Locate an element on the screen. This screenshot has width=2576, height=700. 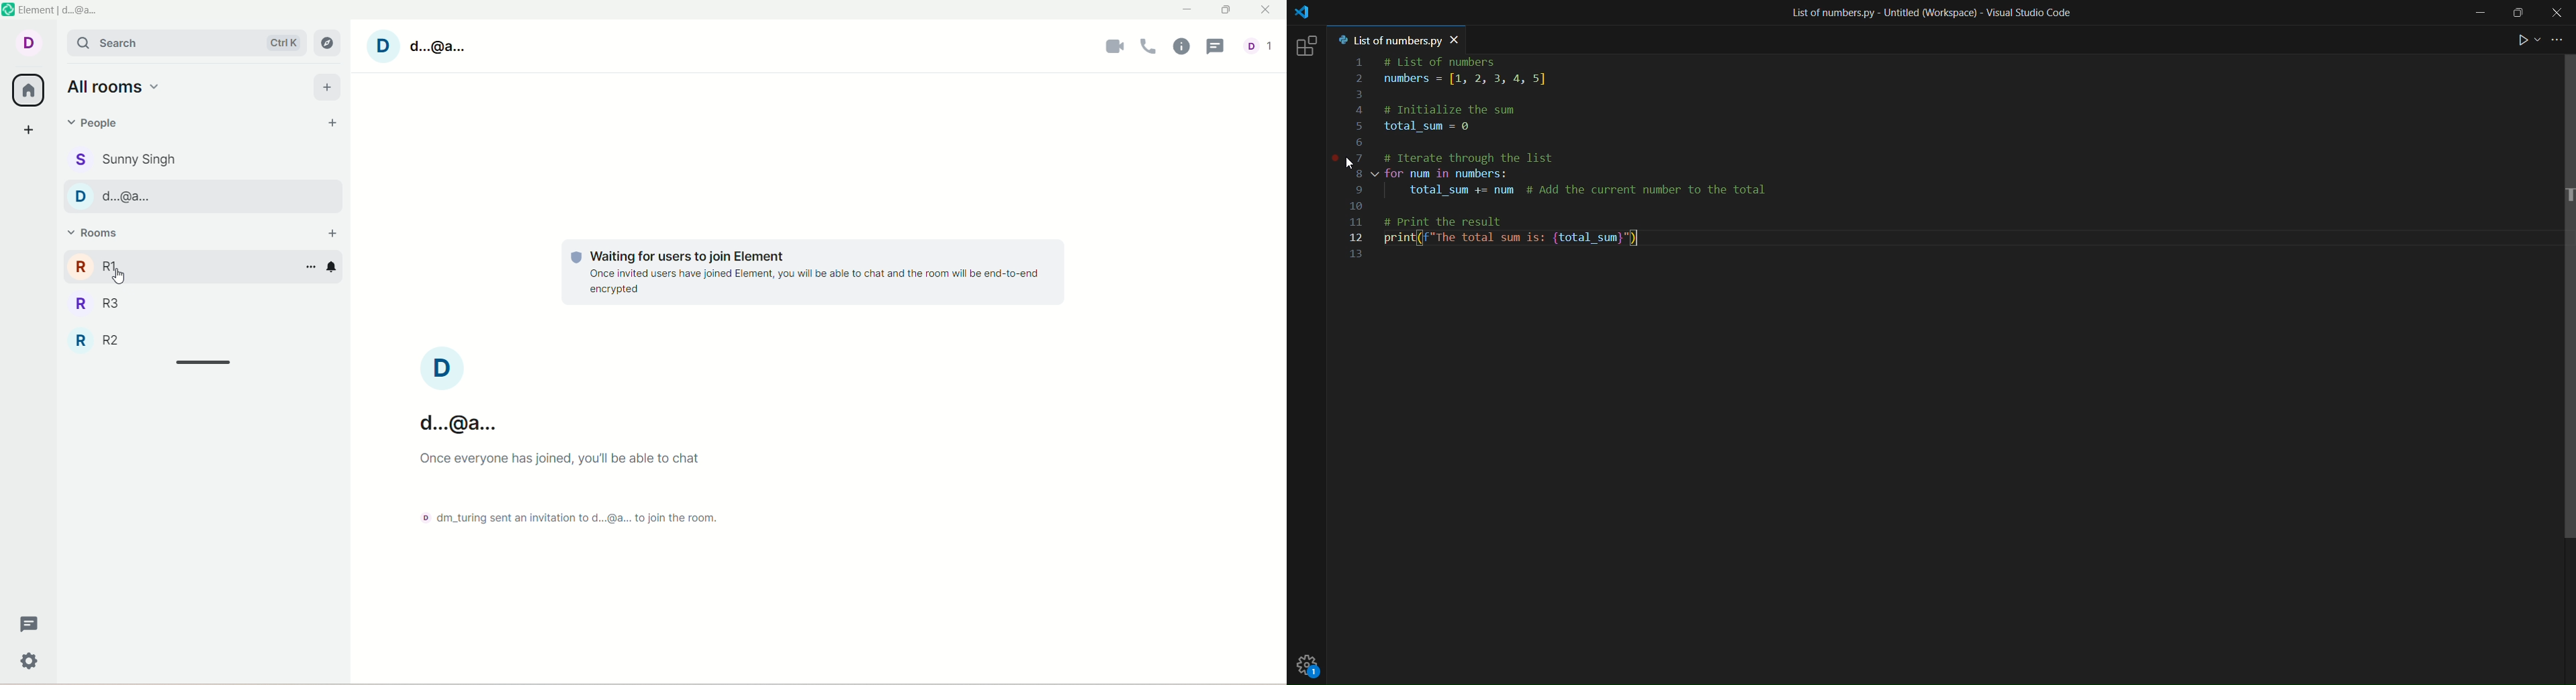
text is located at coordinates (584, 494).